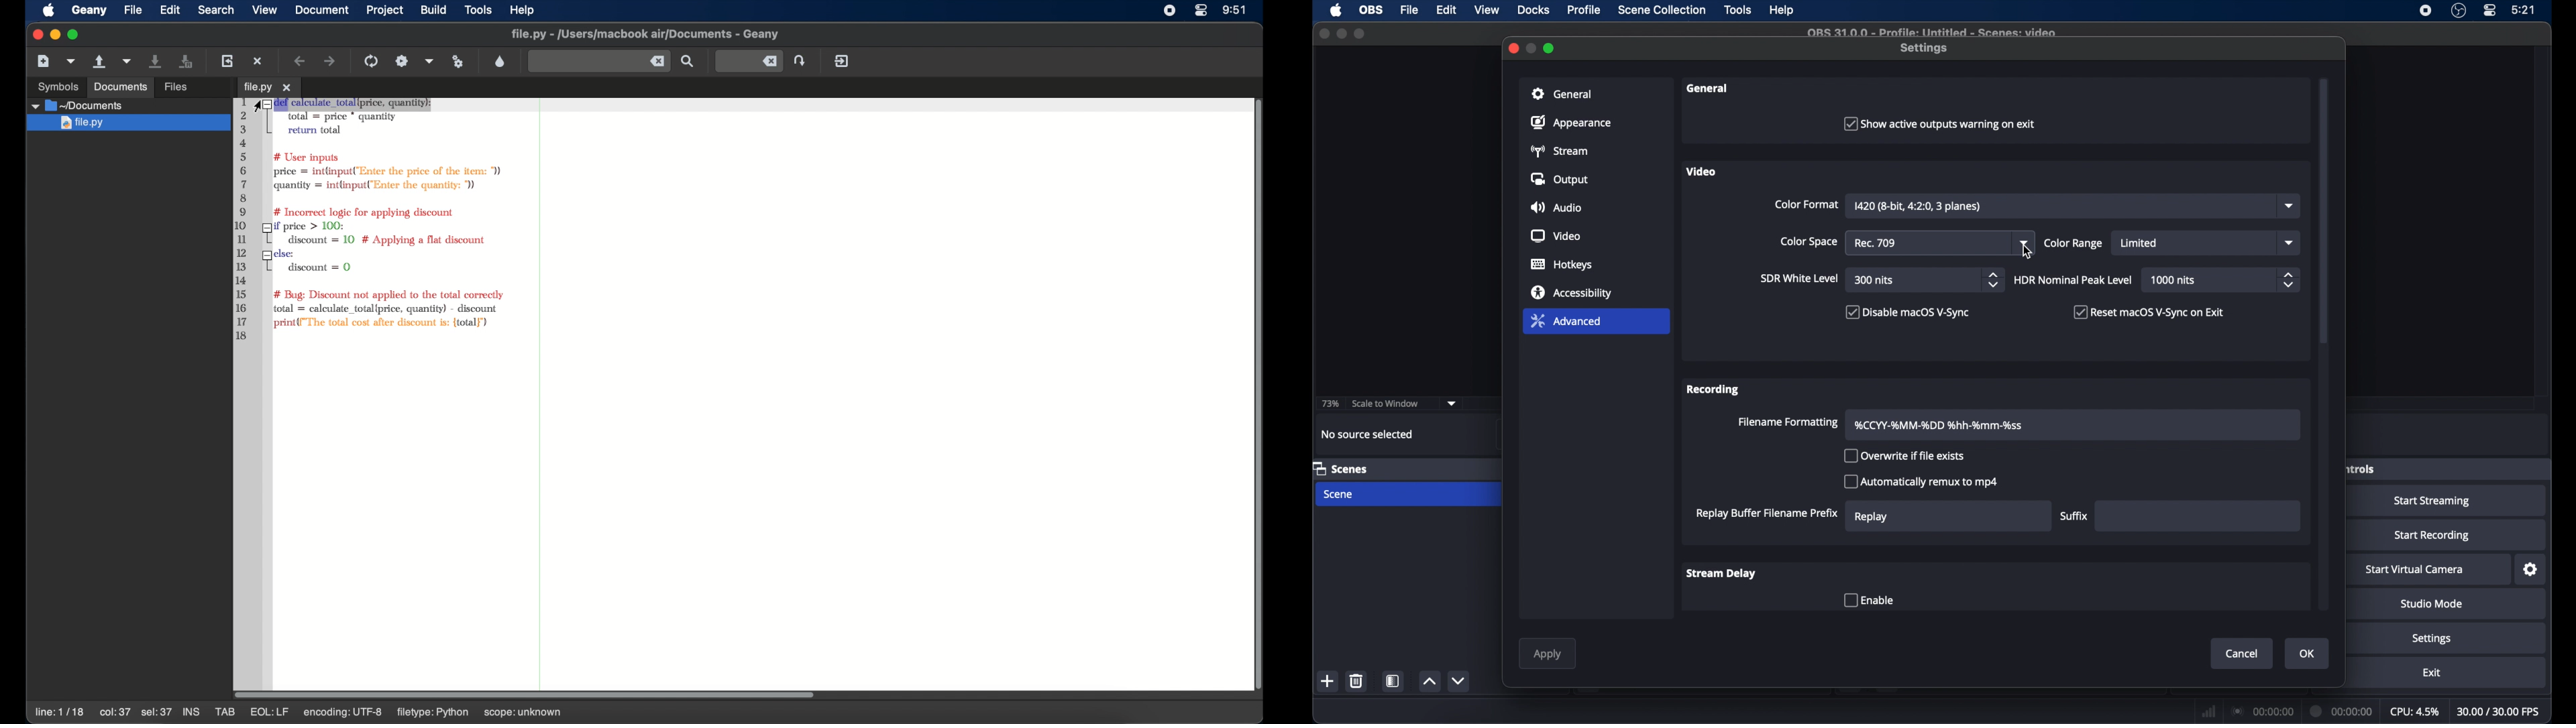  Describe the element at coordinates (1428, 682) in the screenshot. I see `increment` at that location.